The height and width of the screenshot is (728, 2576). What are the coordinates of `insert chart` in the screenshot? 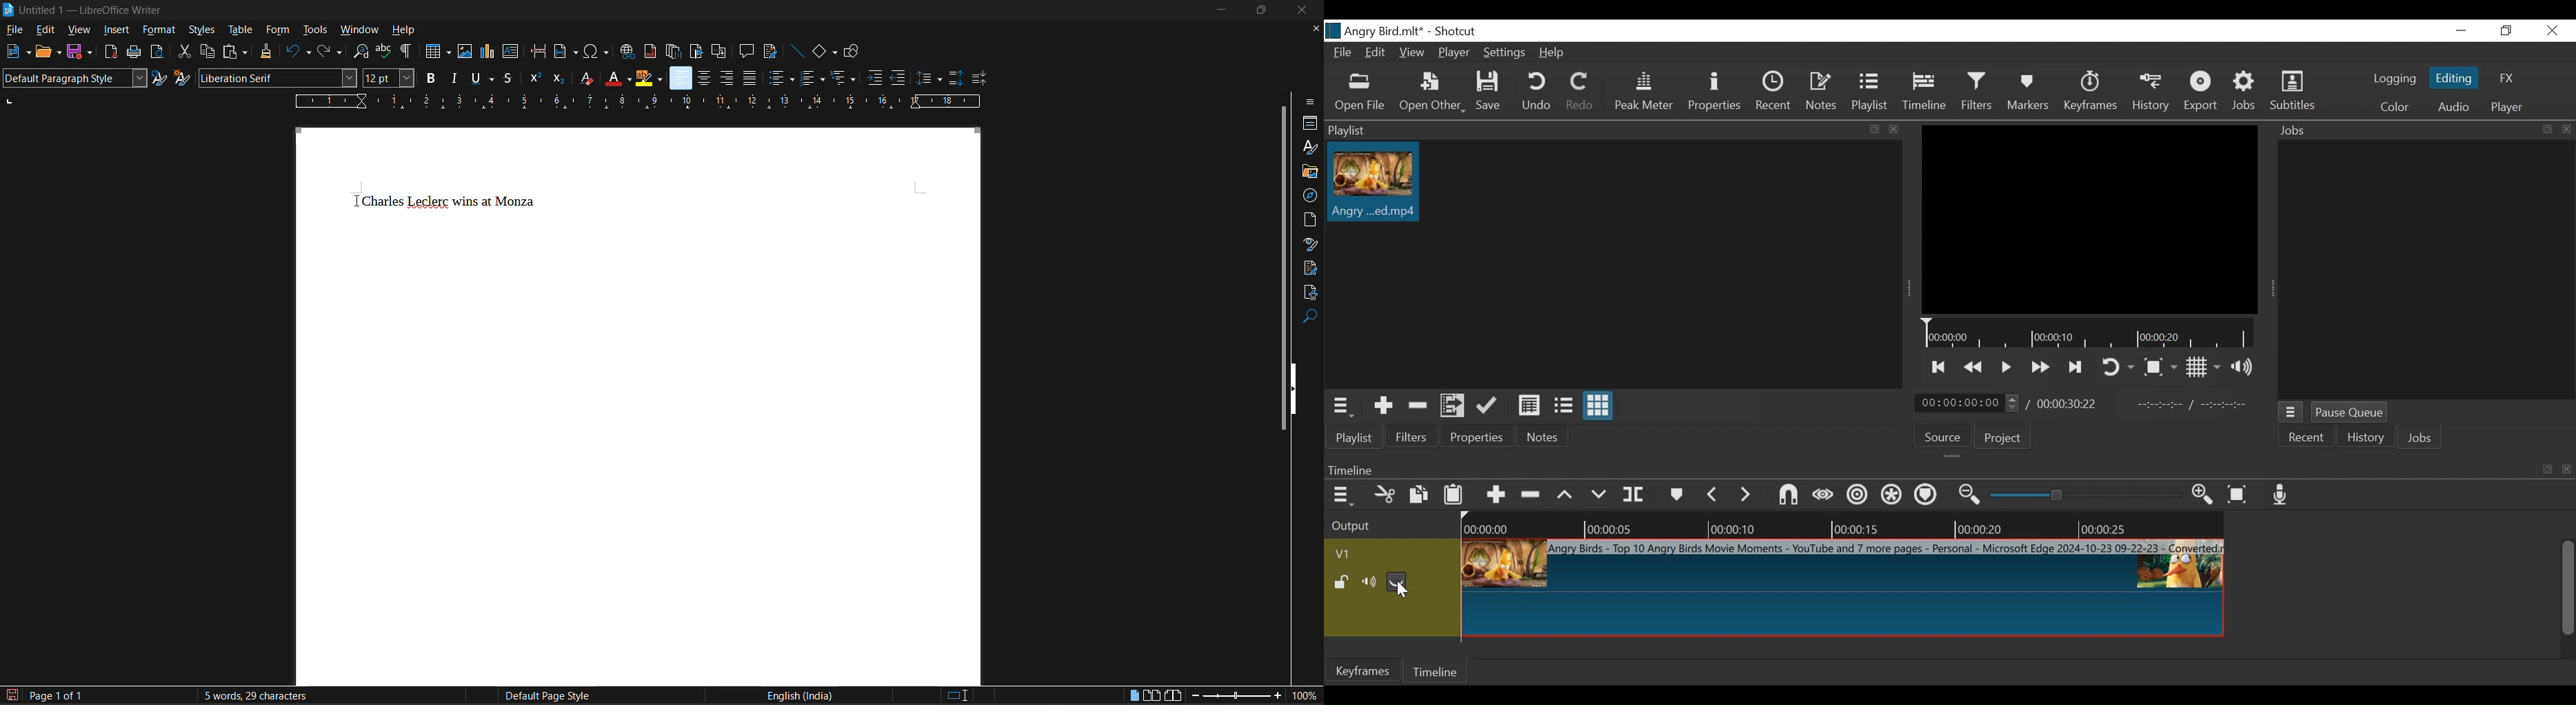 It's located at (490, 52).